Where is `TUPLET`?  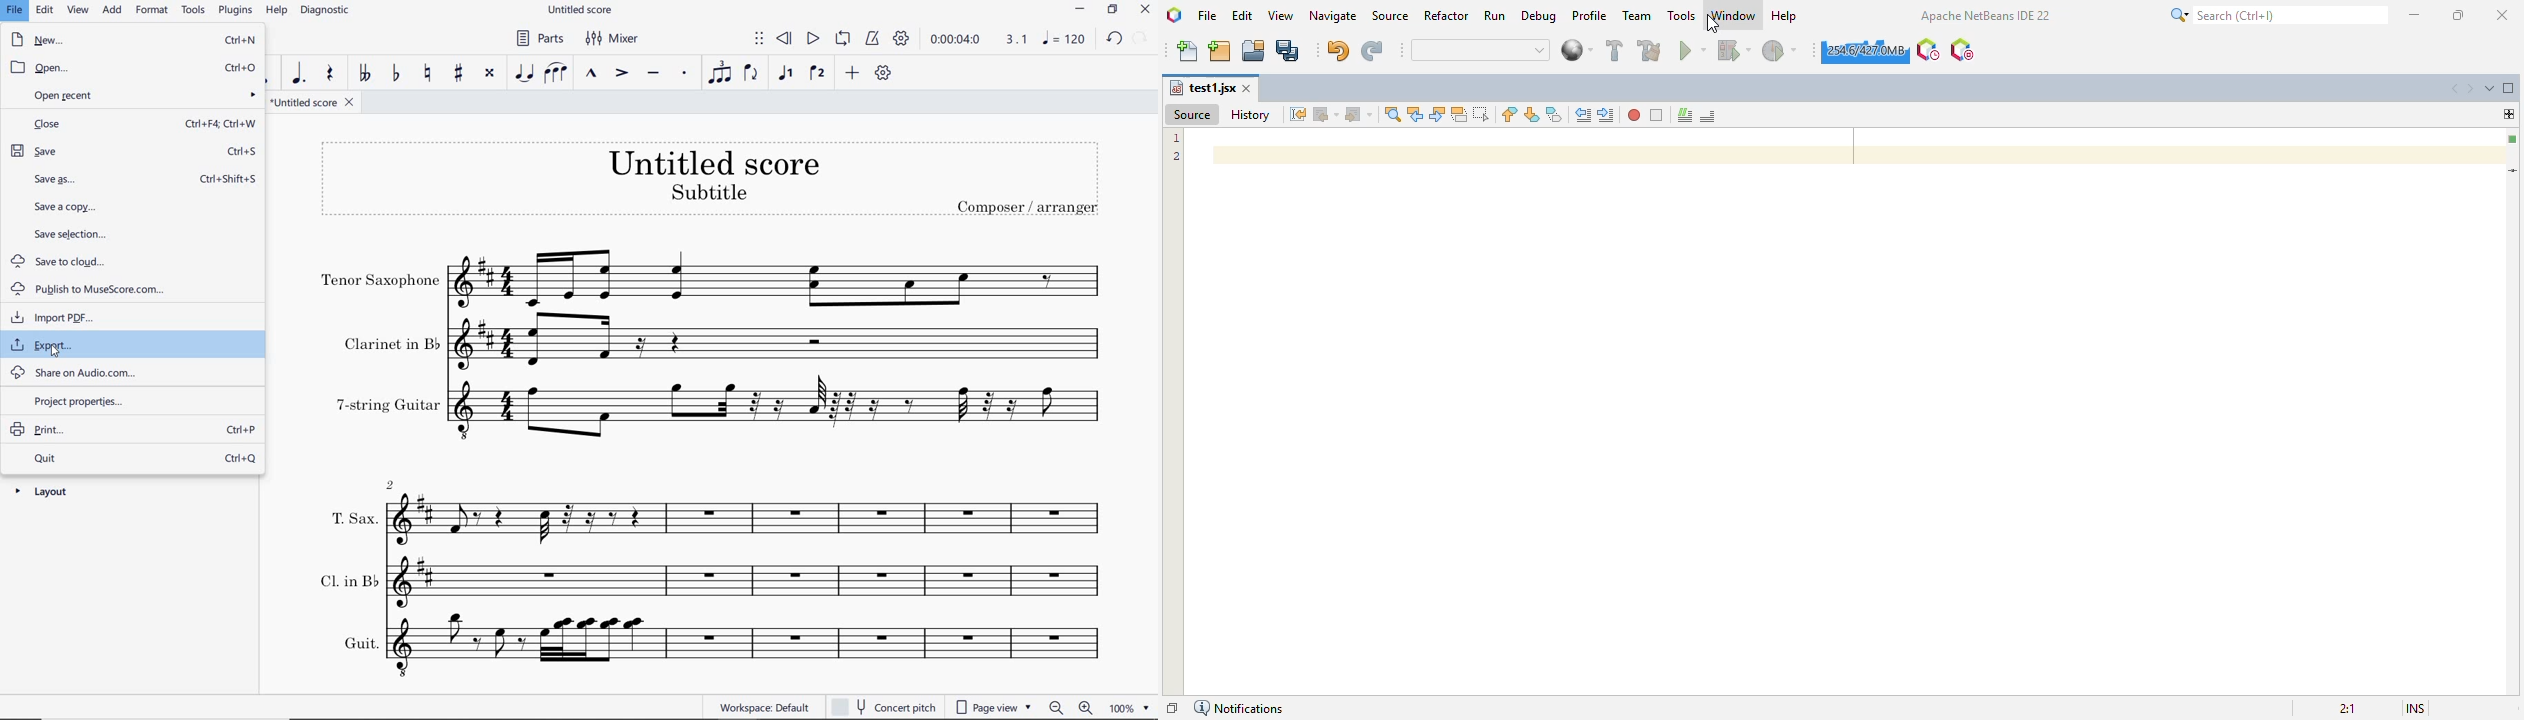 TUPLET is located at coordinates (721, 72).